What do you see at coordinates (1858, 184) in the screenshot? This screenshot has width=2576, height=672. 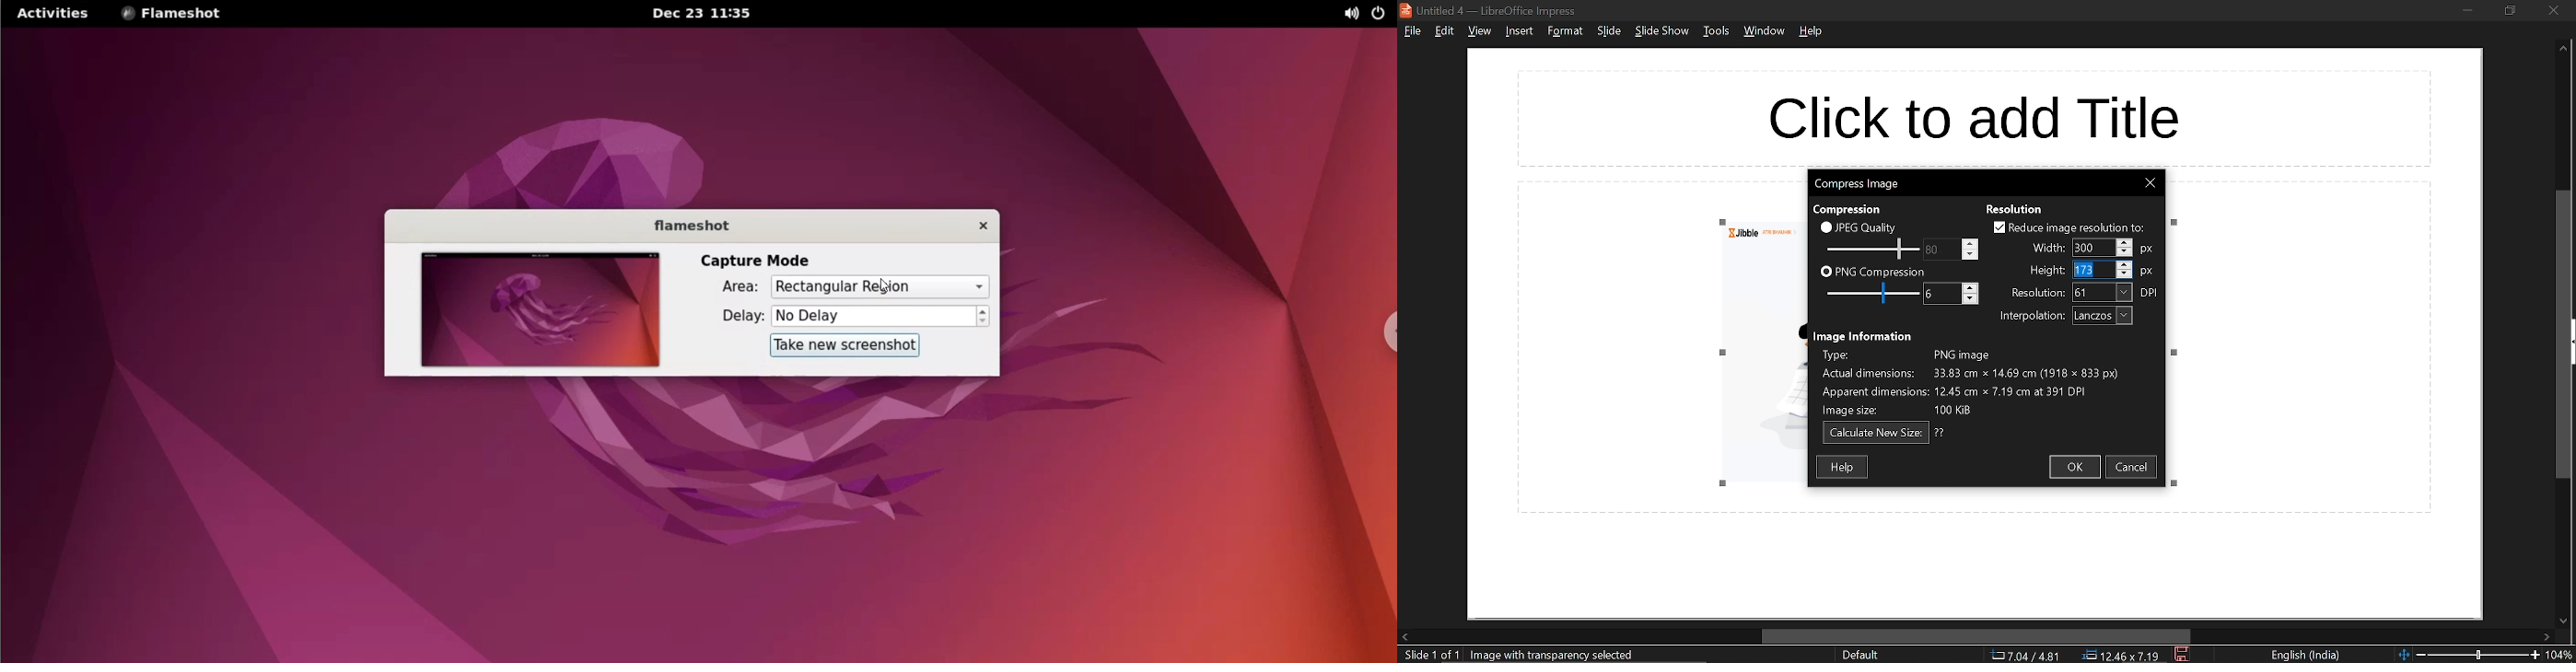 I see `current window` at bounding box center [1858, 184].